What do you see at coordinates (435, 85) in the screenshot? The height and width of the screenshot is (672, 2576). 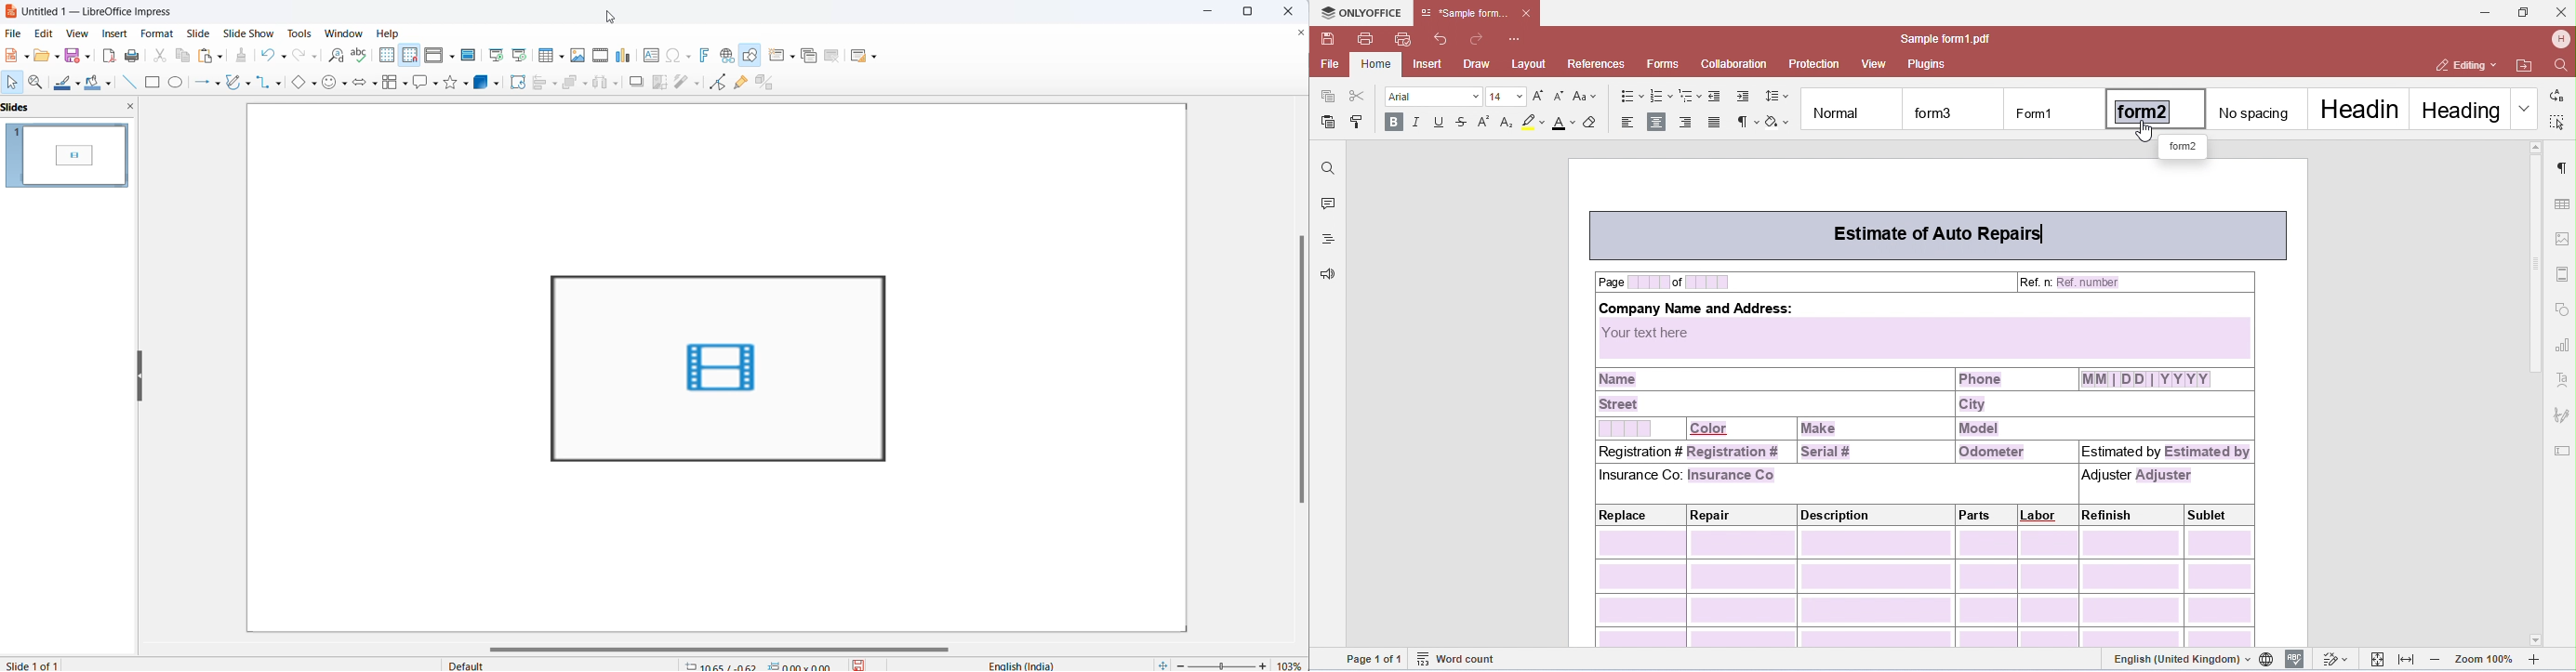 I see `callout shapes options` at bounding box center [435, 85].